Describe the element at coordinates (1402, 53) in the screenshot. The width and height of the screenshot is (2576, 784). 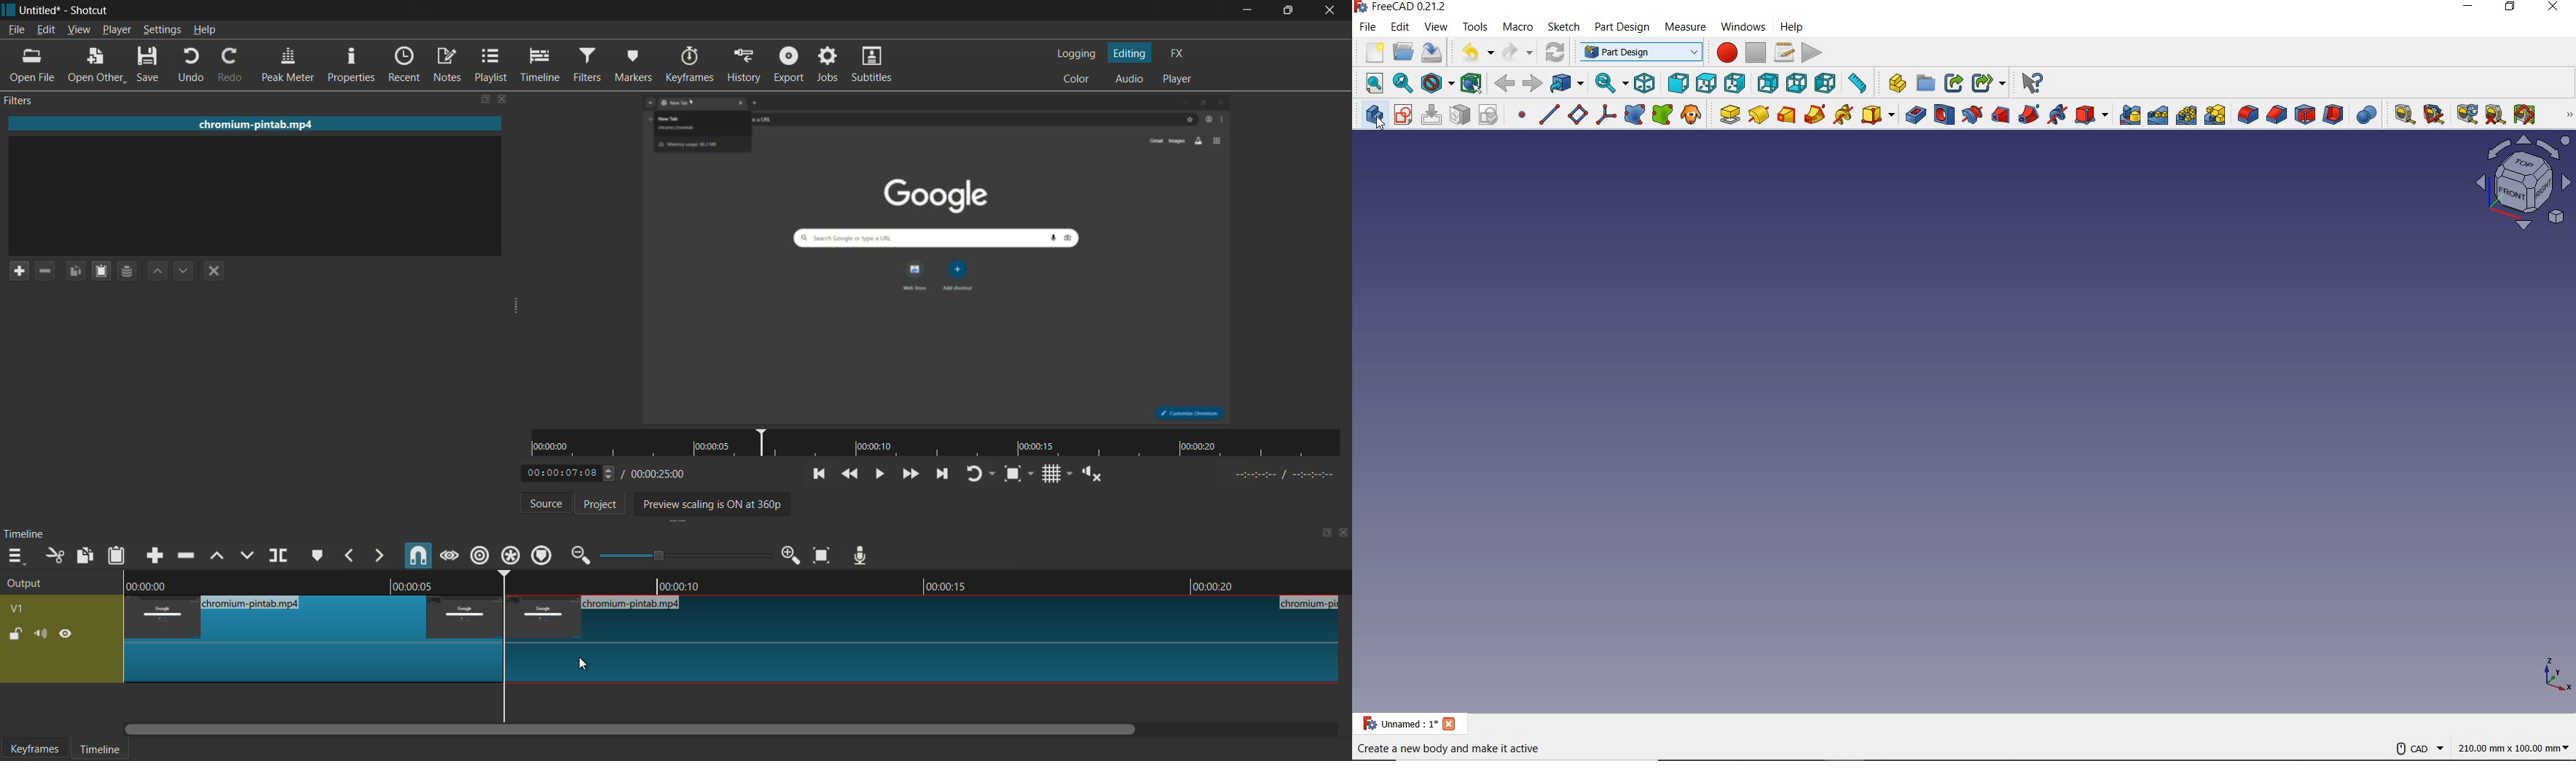
I see `open` at that location.